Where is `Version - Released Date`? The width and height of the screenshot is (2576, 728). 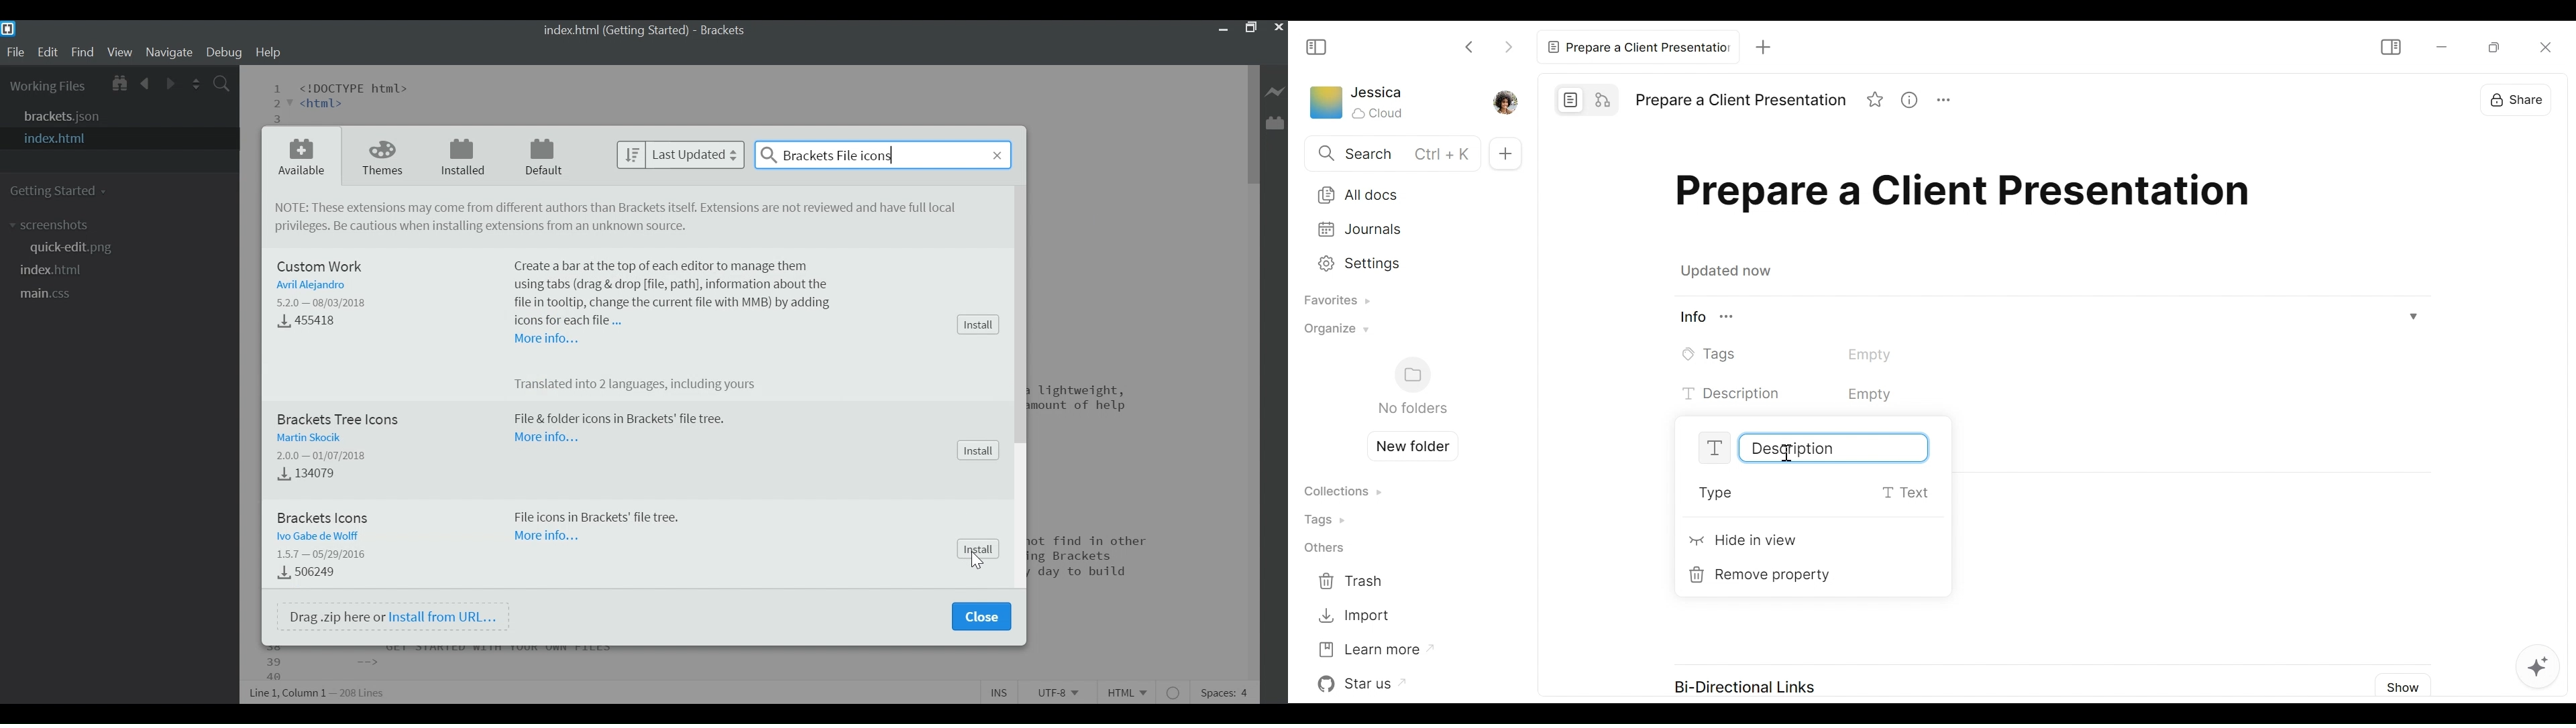 Version - Released Date is located at coordinates (325, 302).